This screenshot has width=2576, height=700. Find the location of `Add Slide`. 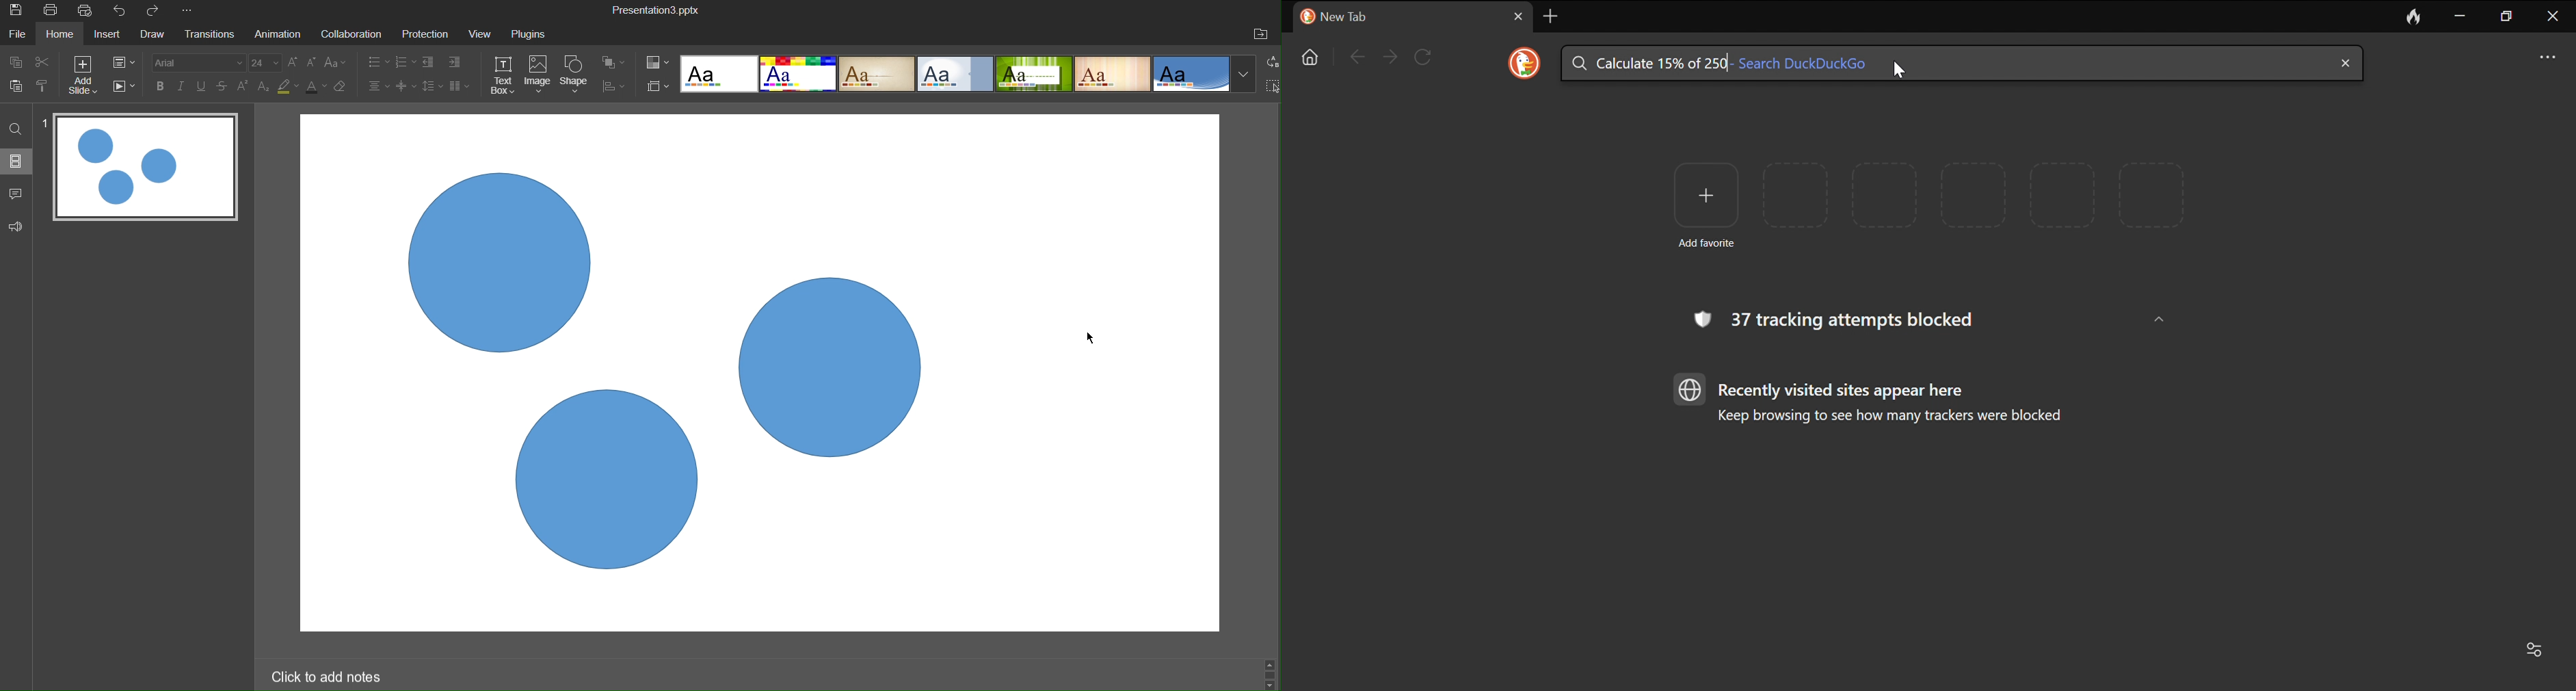

Add Slide is located at coordinates (90, 79).